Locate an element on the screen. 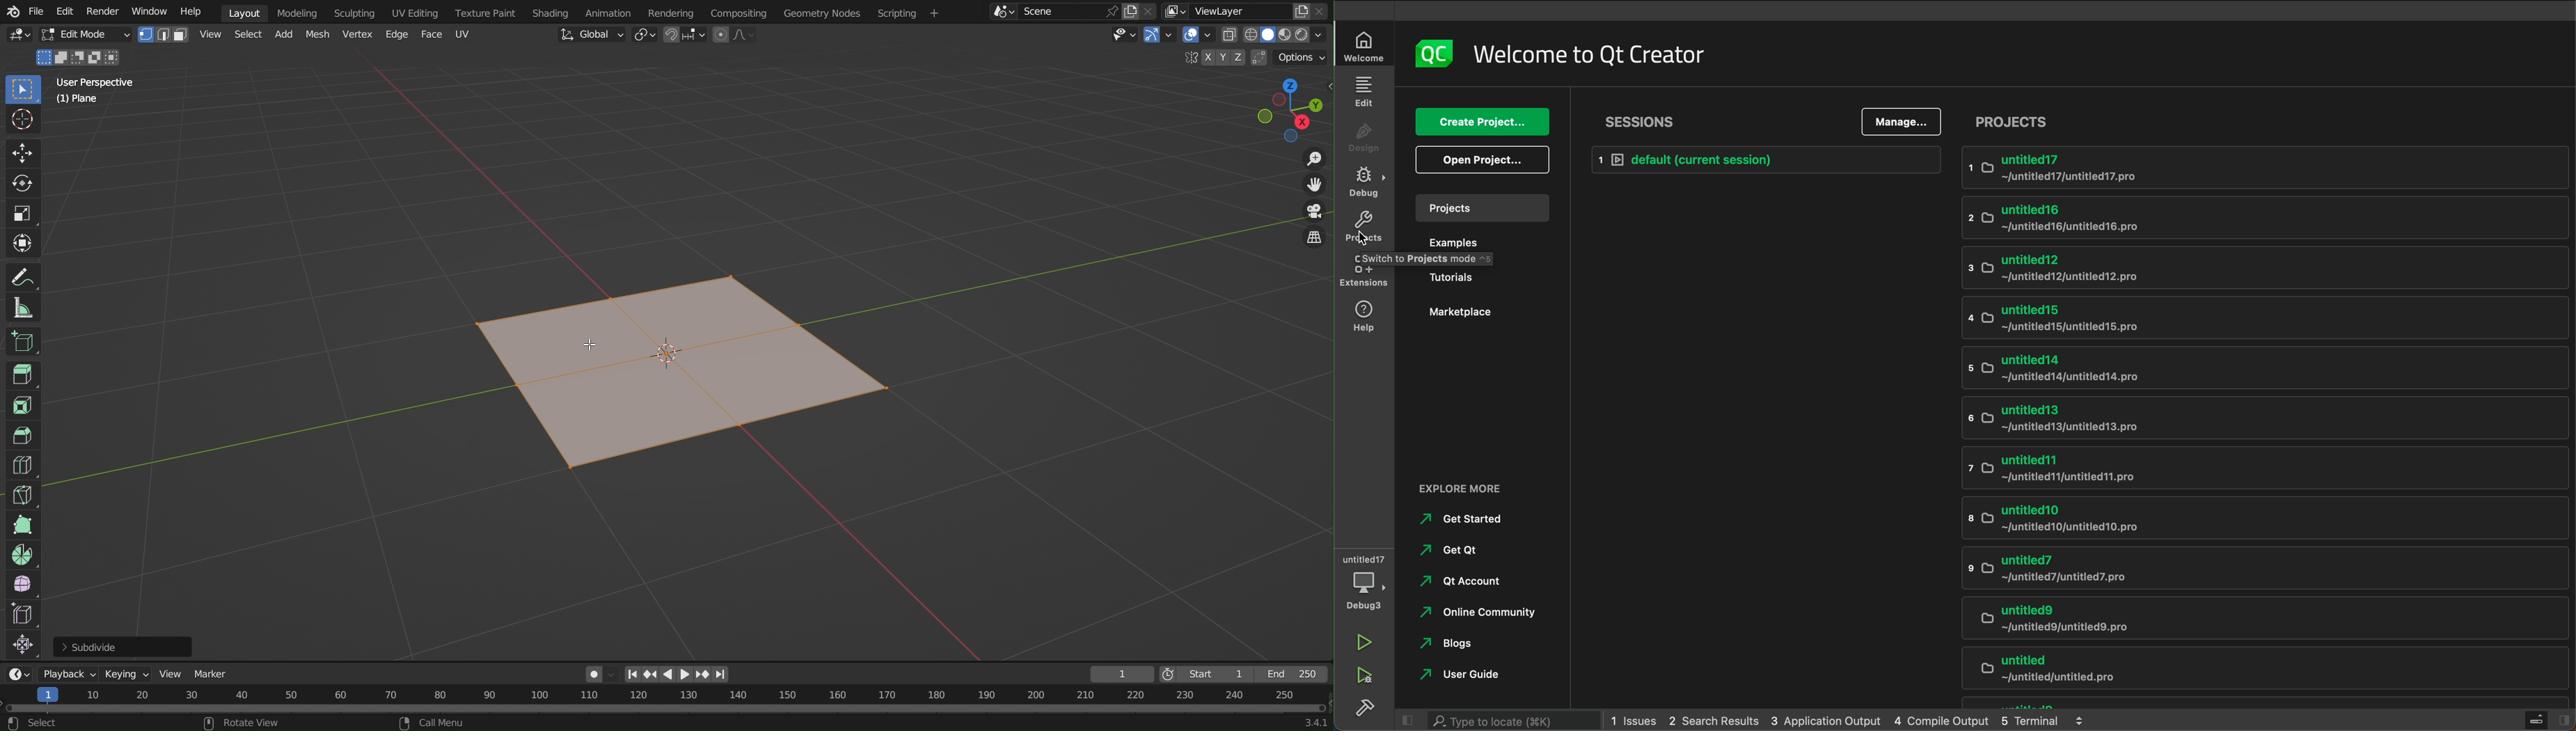 Image resolution: width=2576 pixels, height=756 pixels. Shading is located at coordinates (552, 11).